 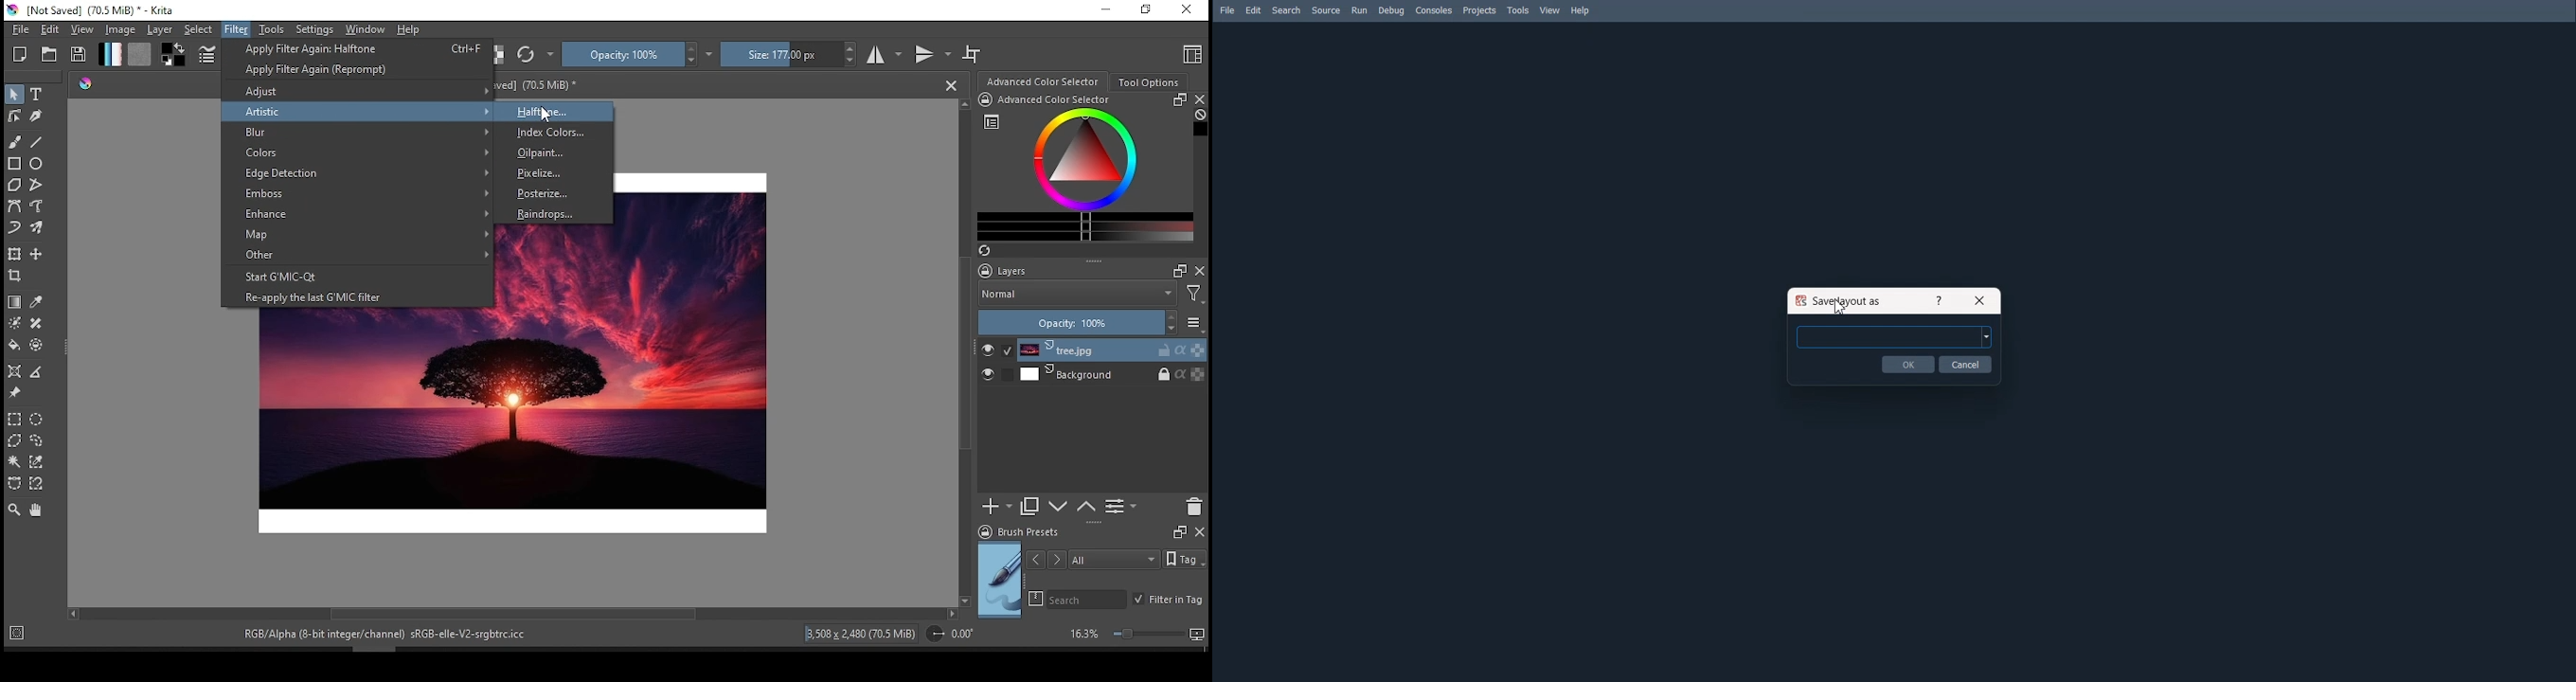 I want to click on fill gradient tool, so click(x=110, y=54).